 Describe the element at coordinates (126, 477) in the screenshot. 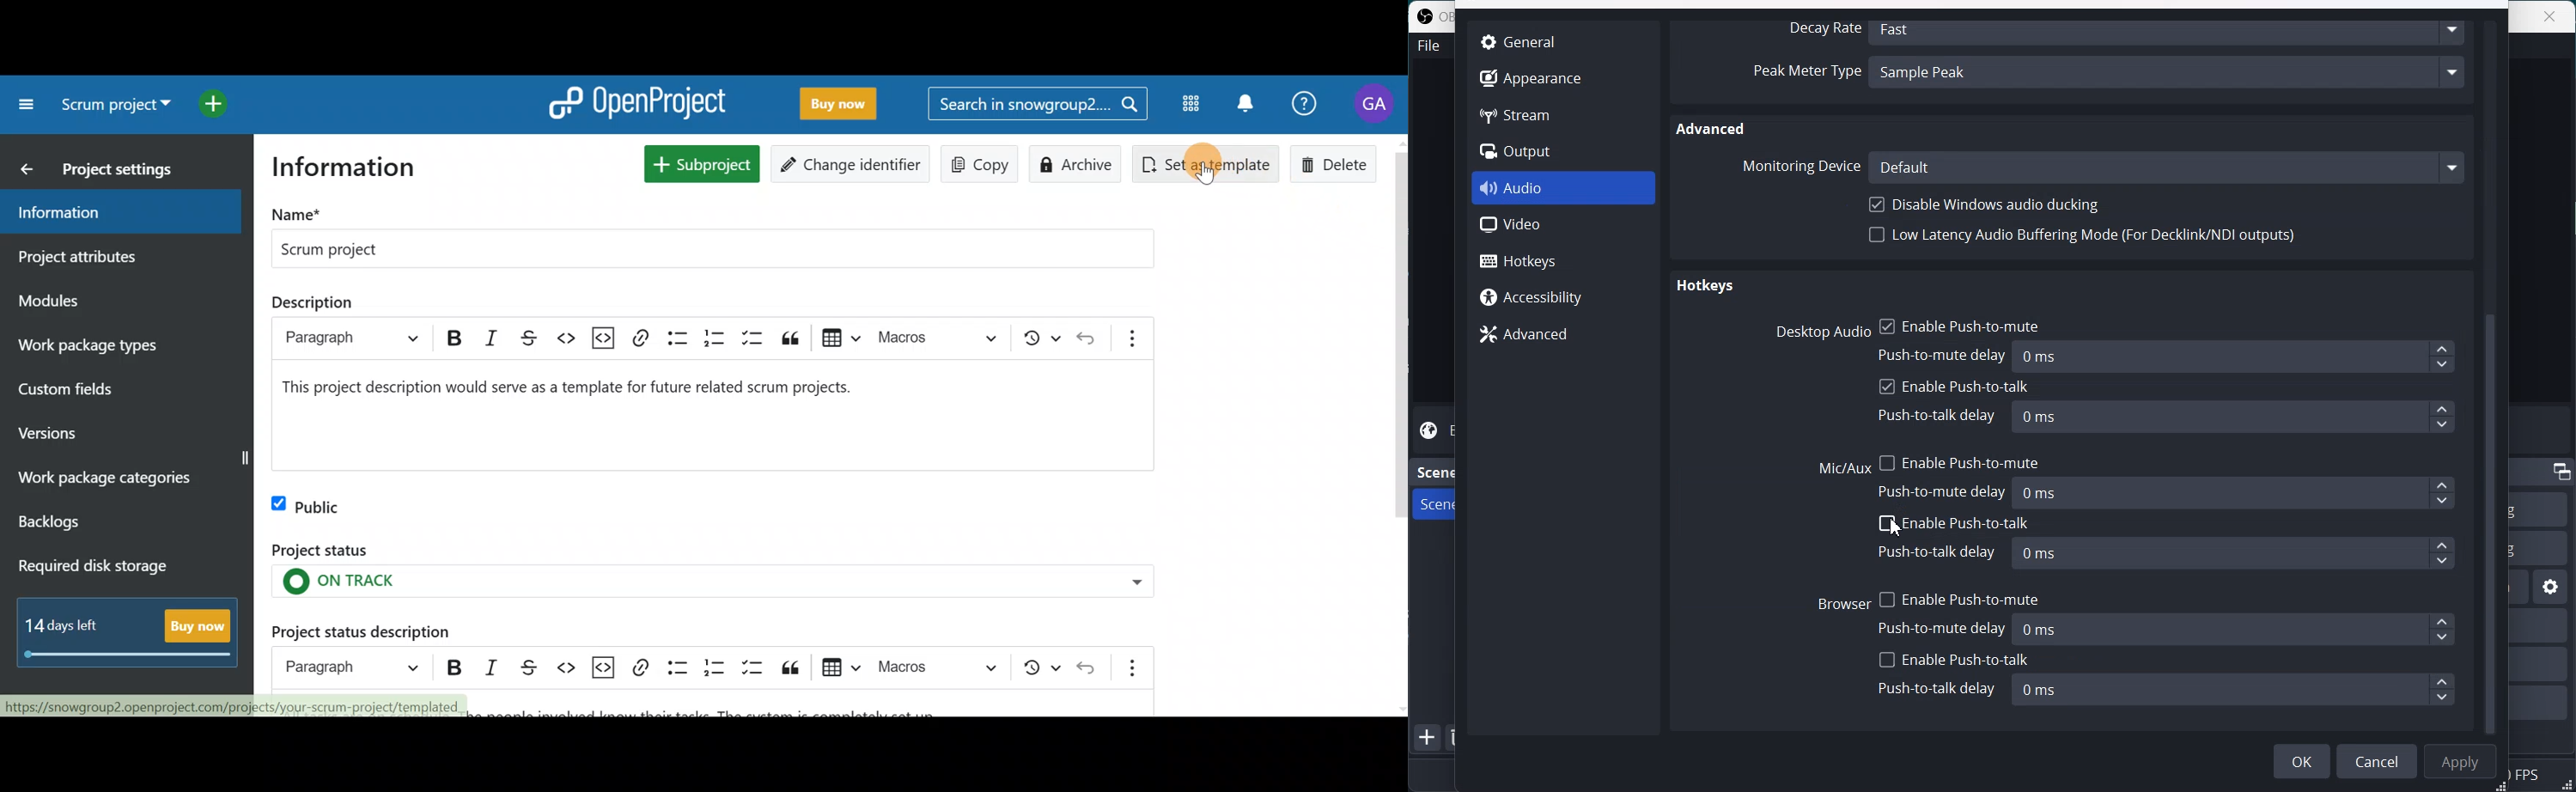

I see `Work package categories` at that location.